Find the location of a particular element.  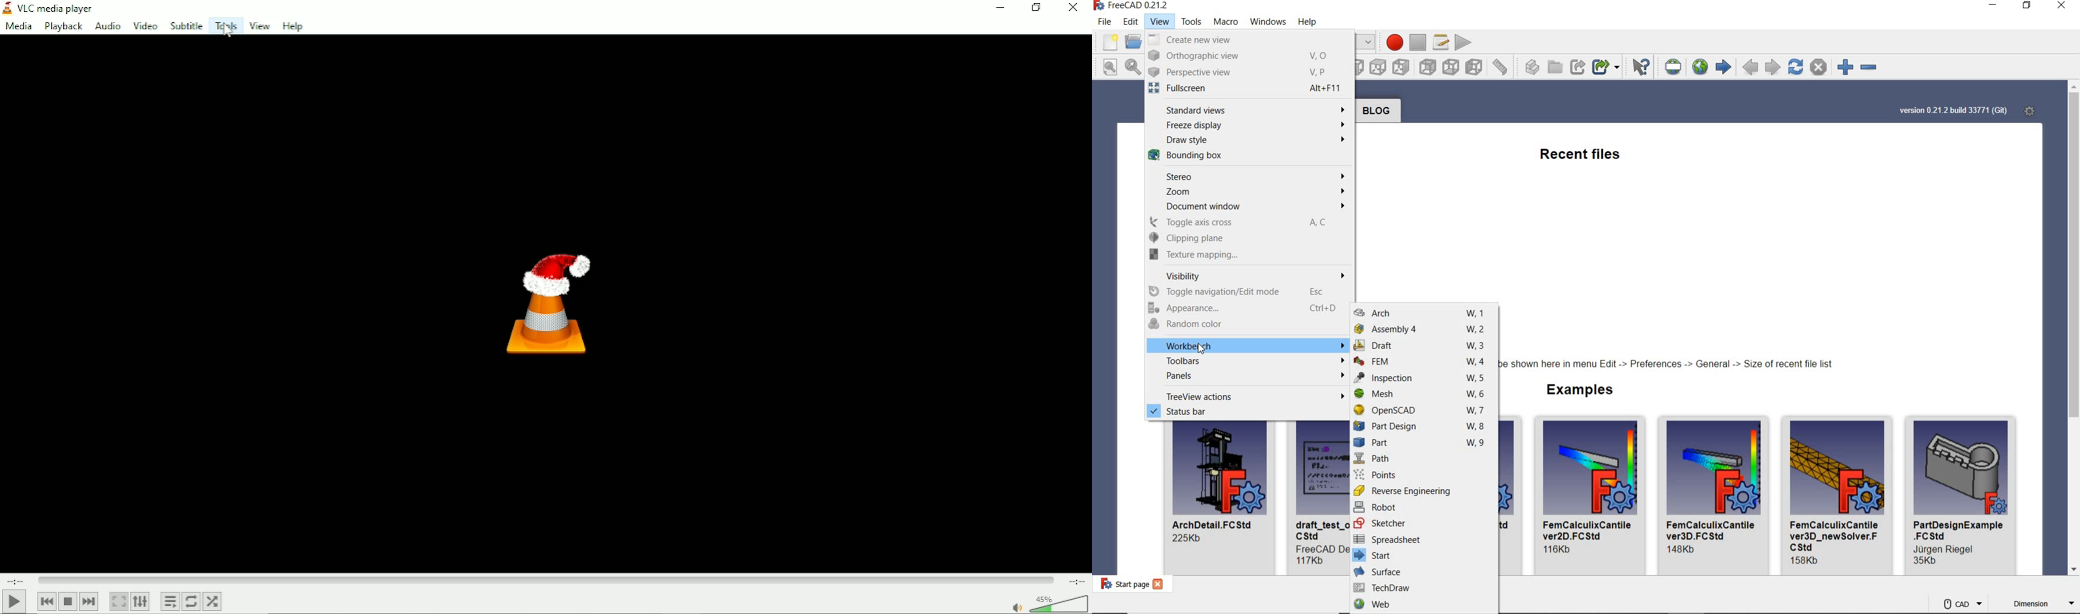

View is located at coordinates (259, 25).